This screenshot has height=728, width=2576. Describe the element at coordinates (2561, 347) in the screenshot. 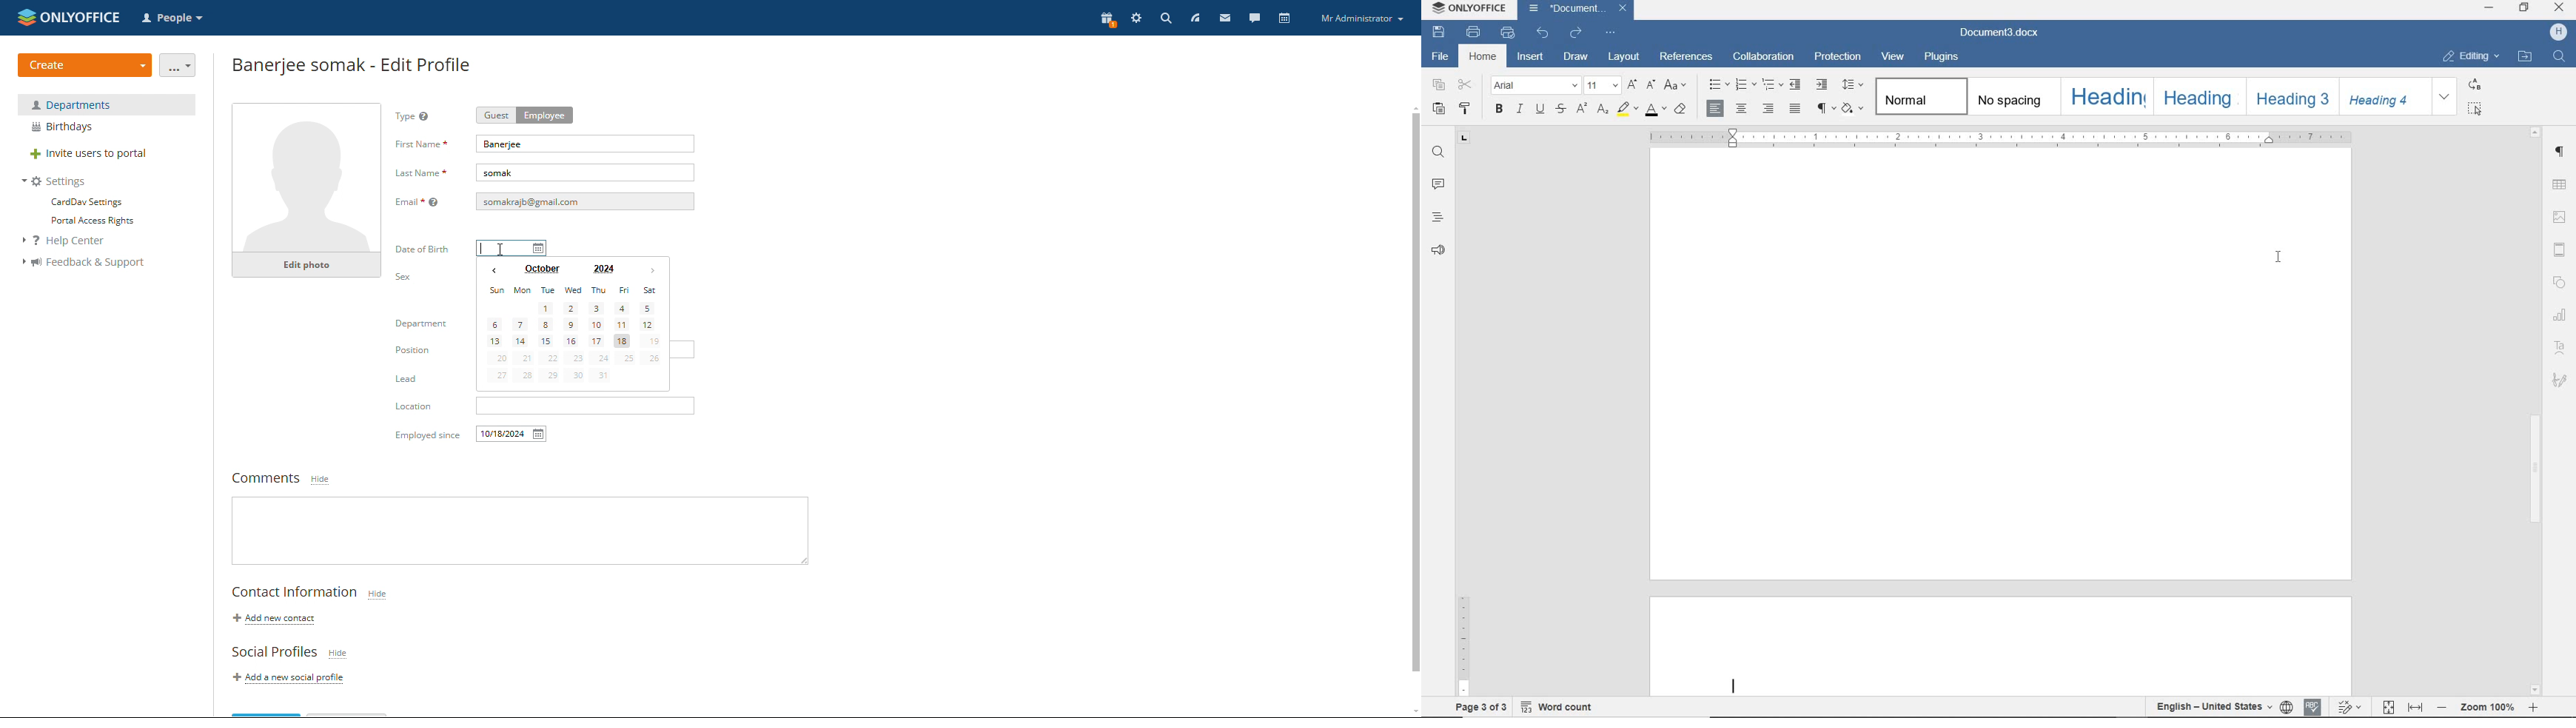

I see `Text art` at that location.